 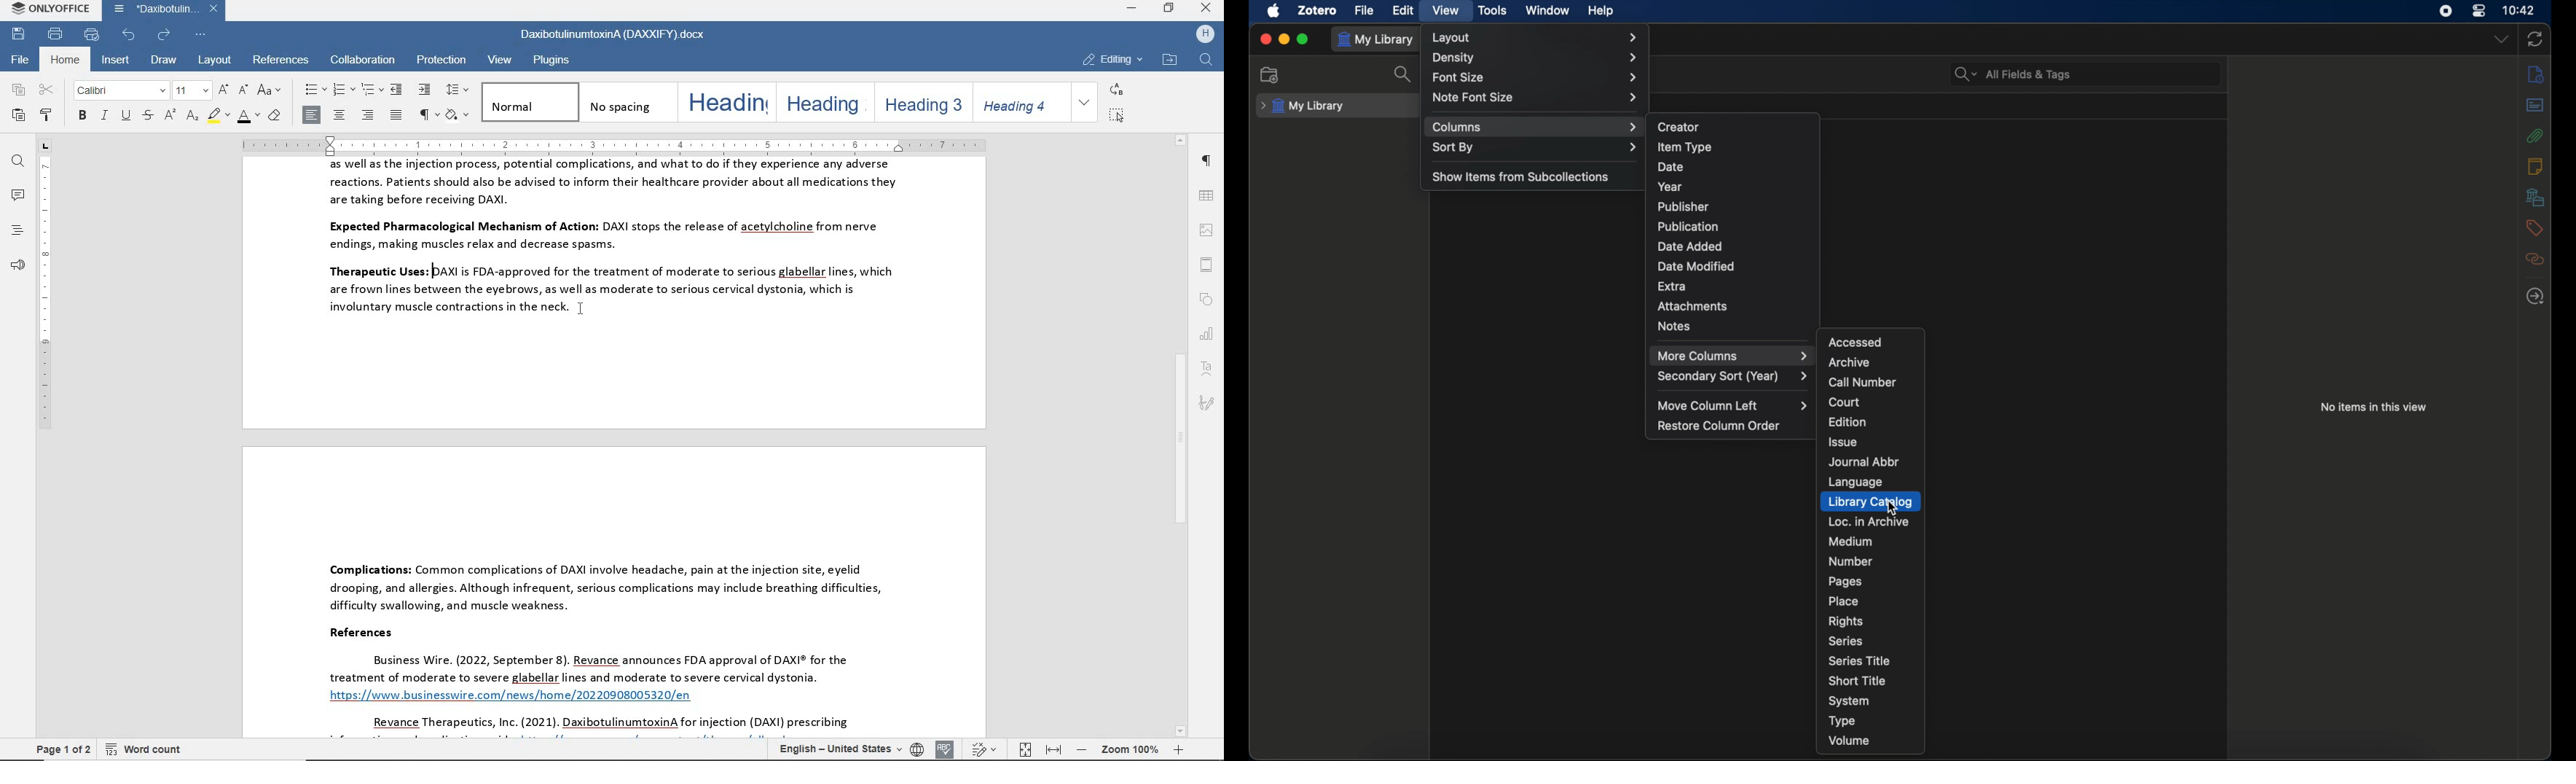 What do you see at coordinates (283, 61) in the screenshot?
I see `references` at bounding box center [283, 61].